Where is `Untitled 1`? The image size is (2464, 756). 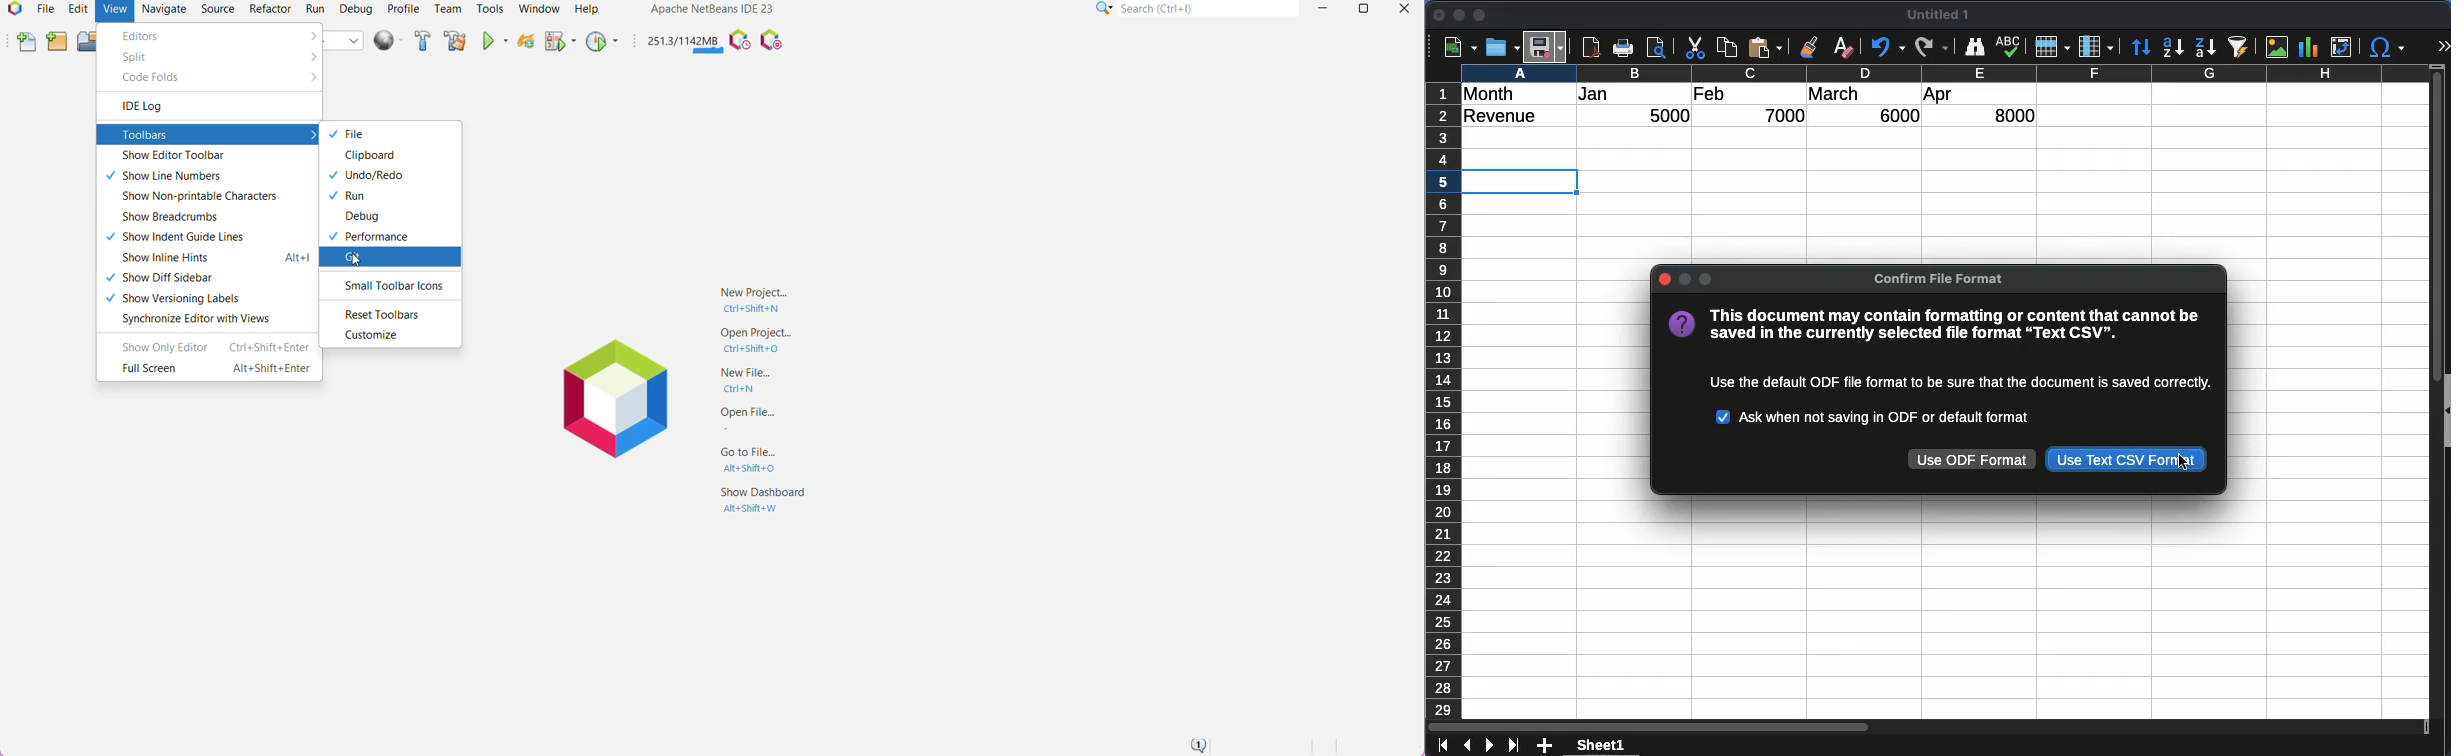
Untitled 1 is located at coordinates (1942, 15).